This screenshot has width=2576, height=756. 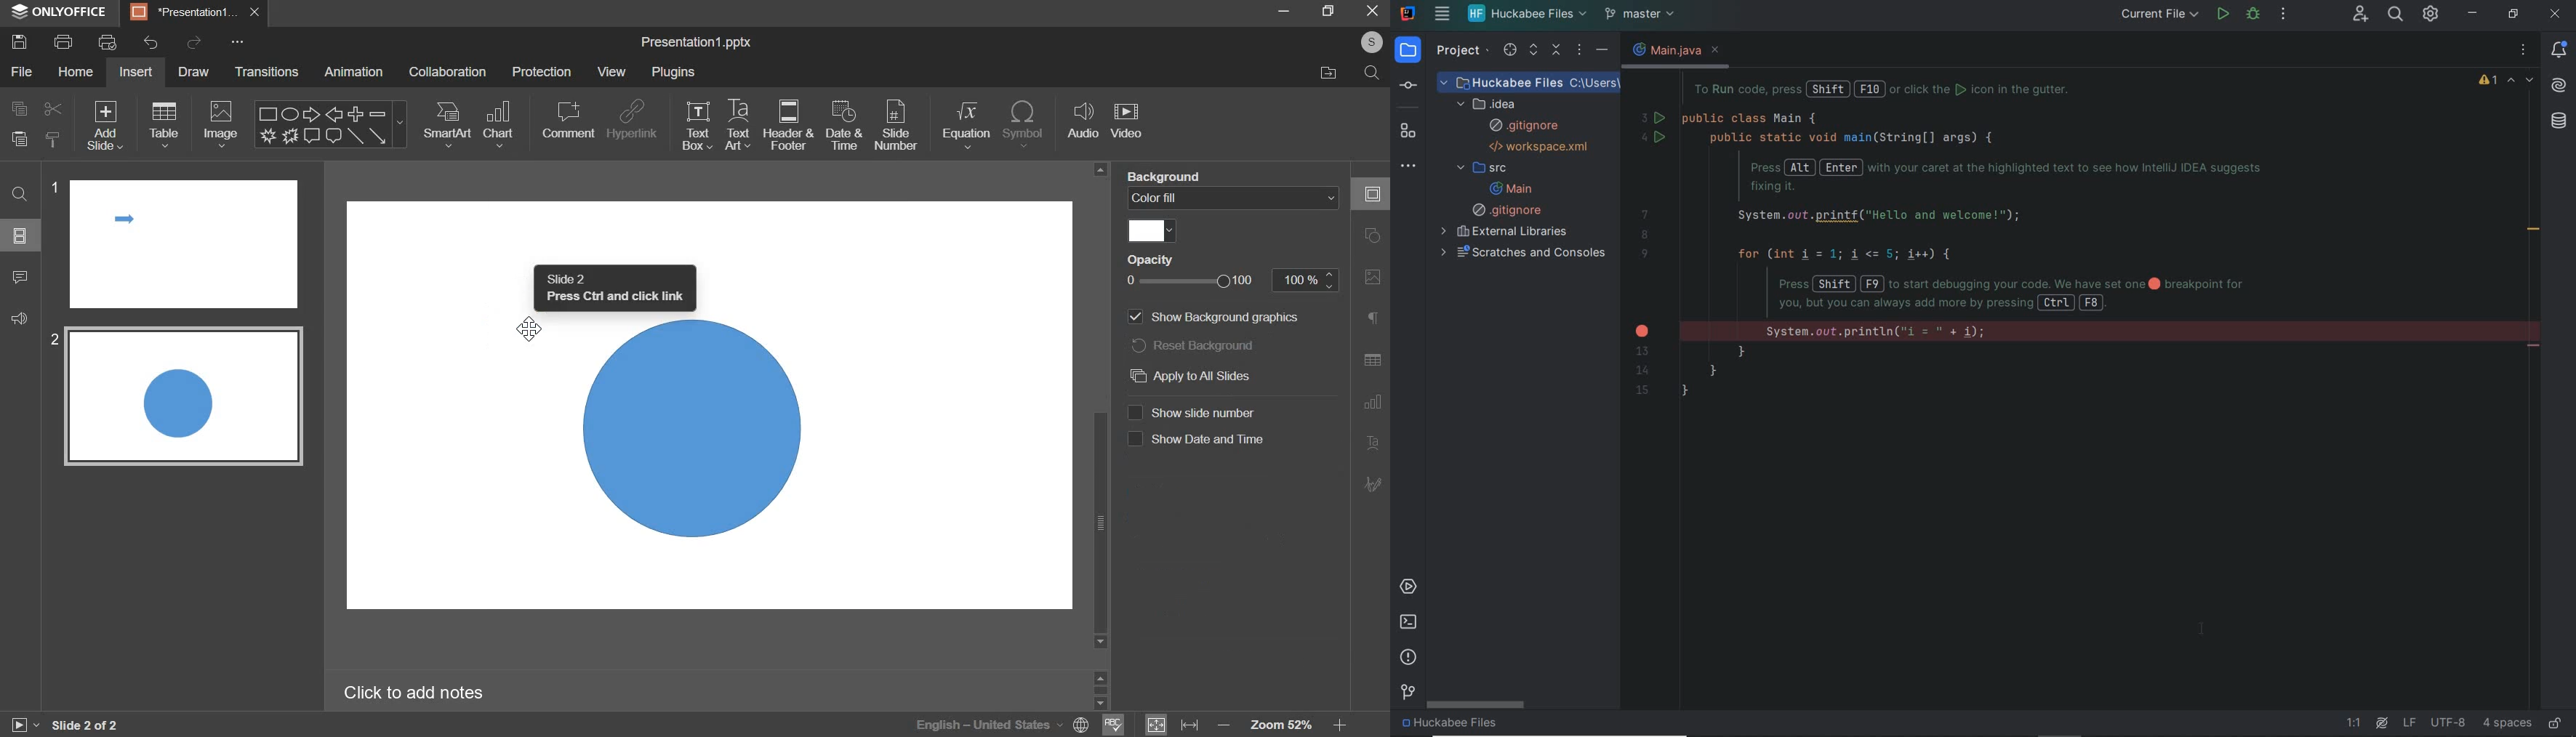 What do you see at coordinates (196, 41) in the screenshot?
I see `redo` at bounding box center [196, 41].